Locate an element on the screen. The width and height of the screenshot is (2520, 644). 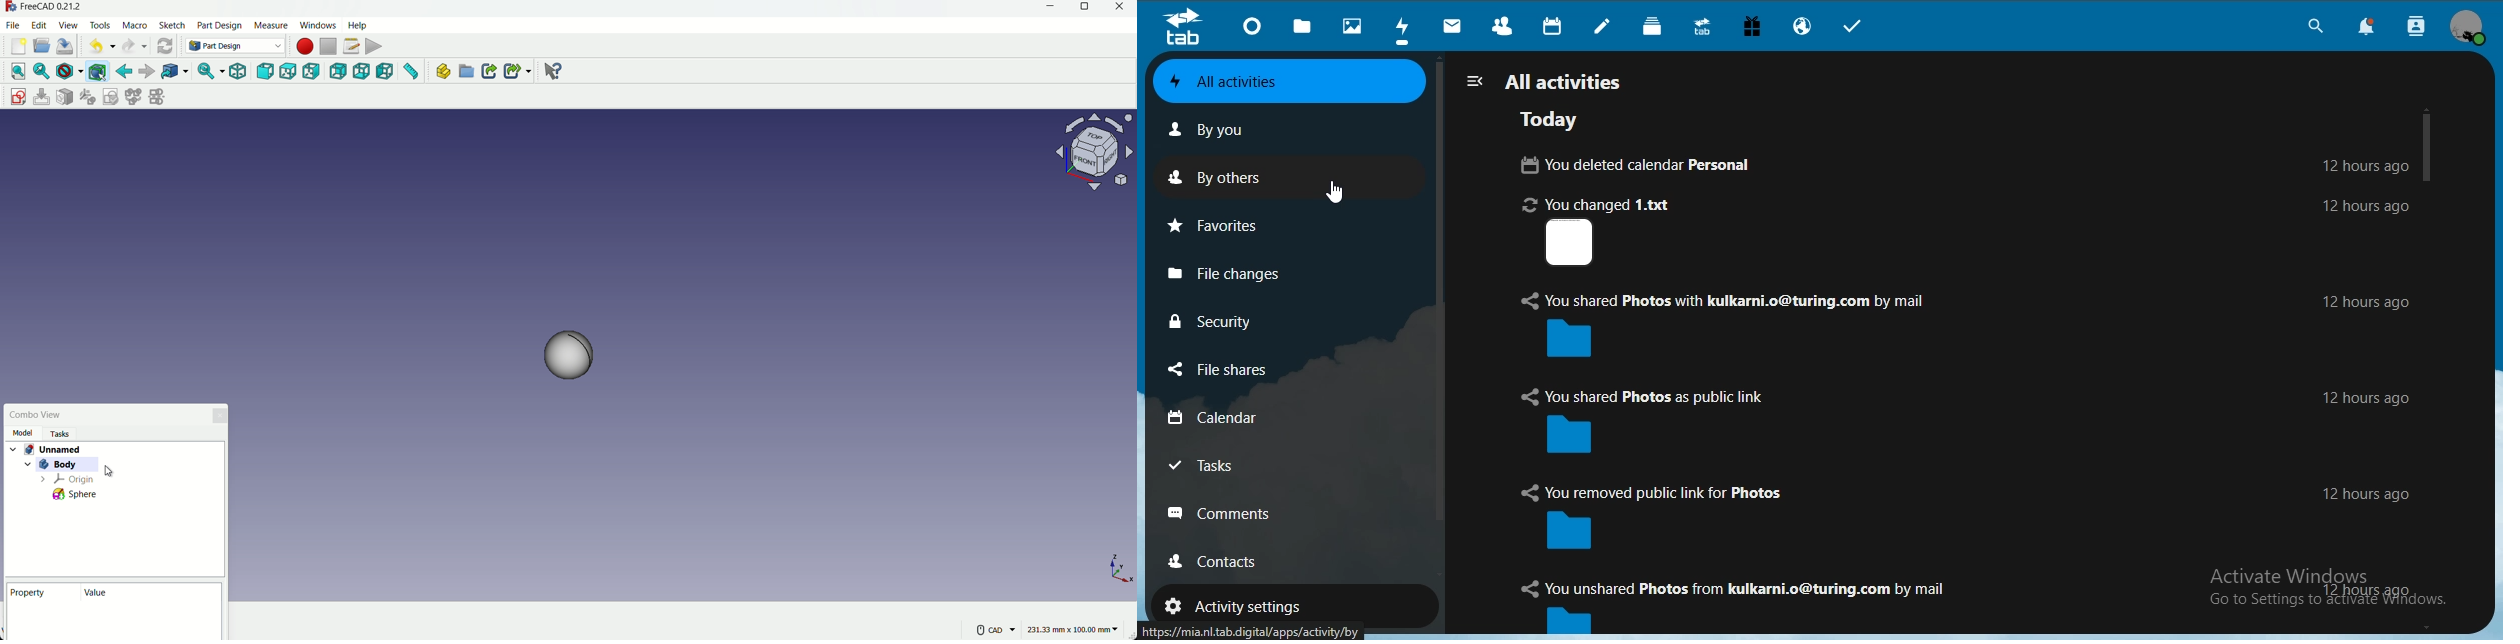
activity  is located at coordinates (1402, 28).